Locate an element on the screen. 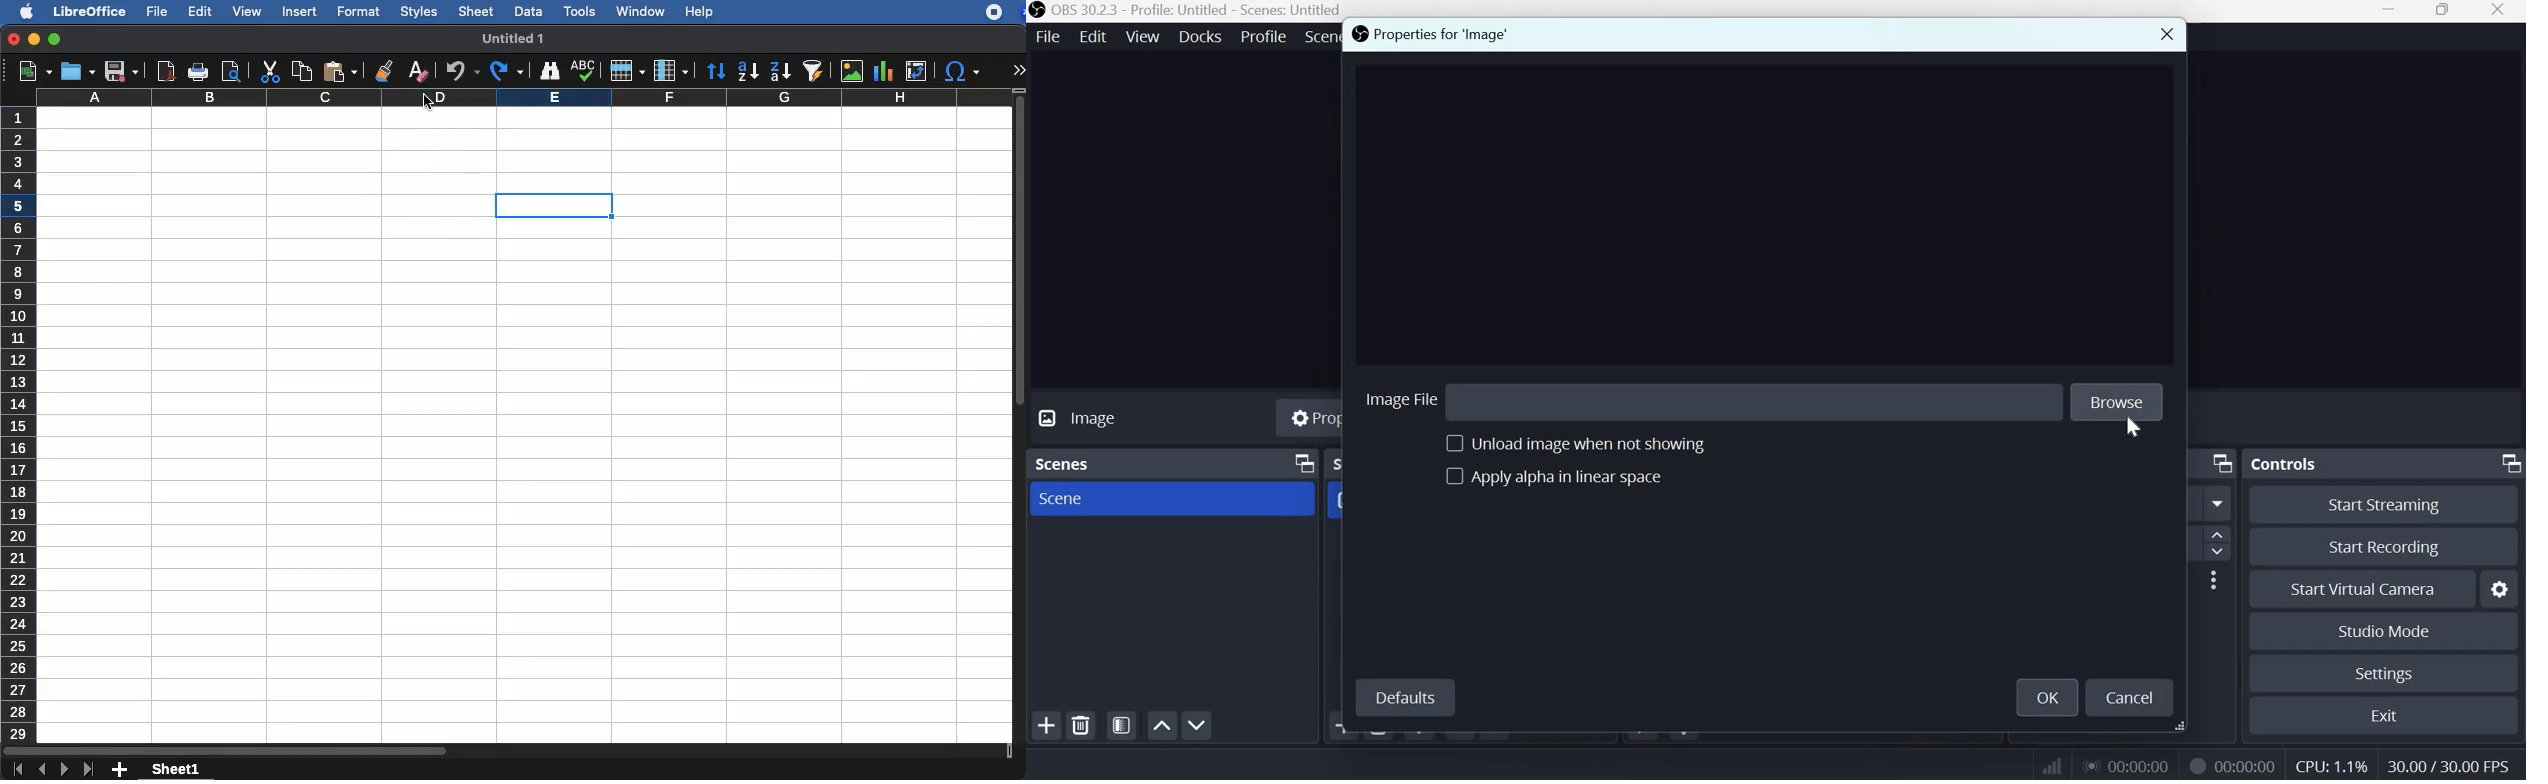 The image size is (2548, 784). untitled 1 is located at coordinates (512, 37).